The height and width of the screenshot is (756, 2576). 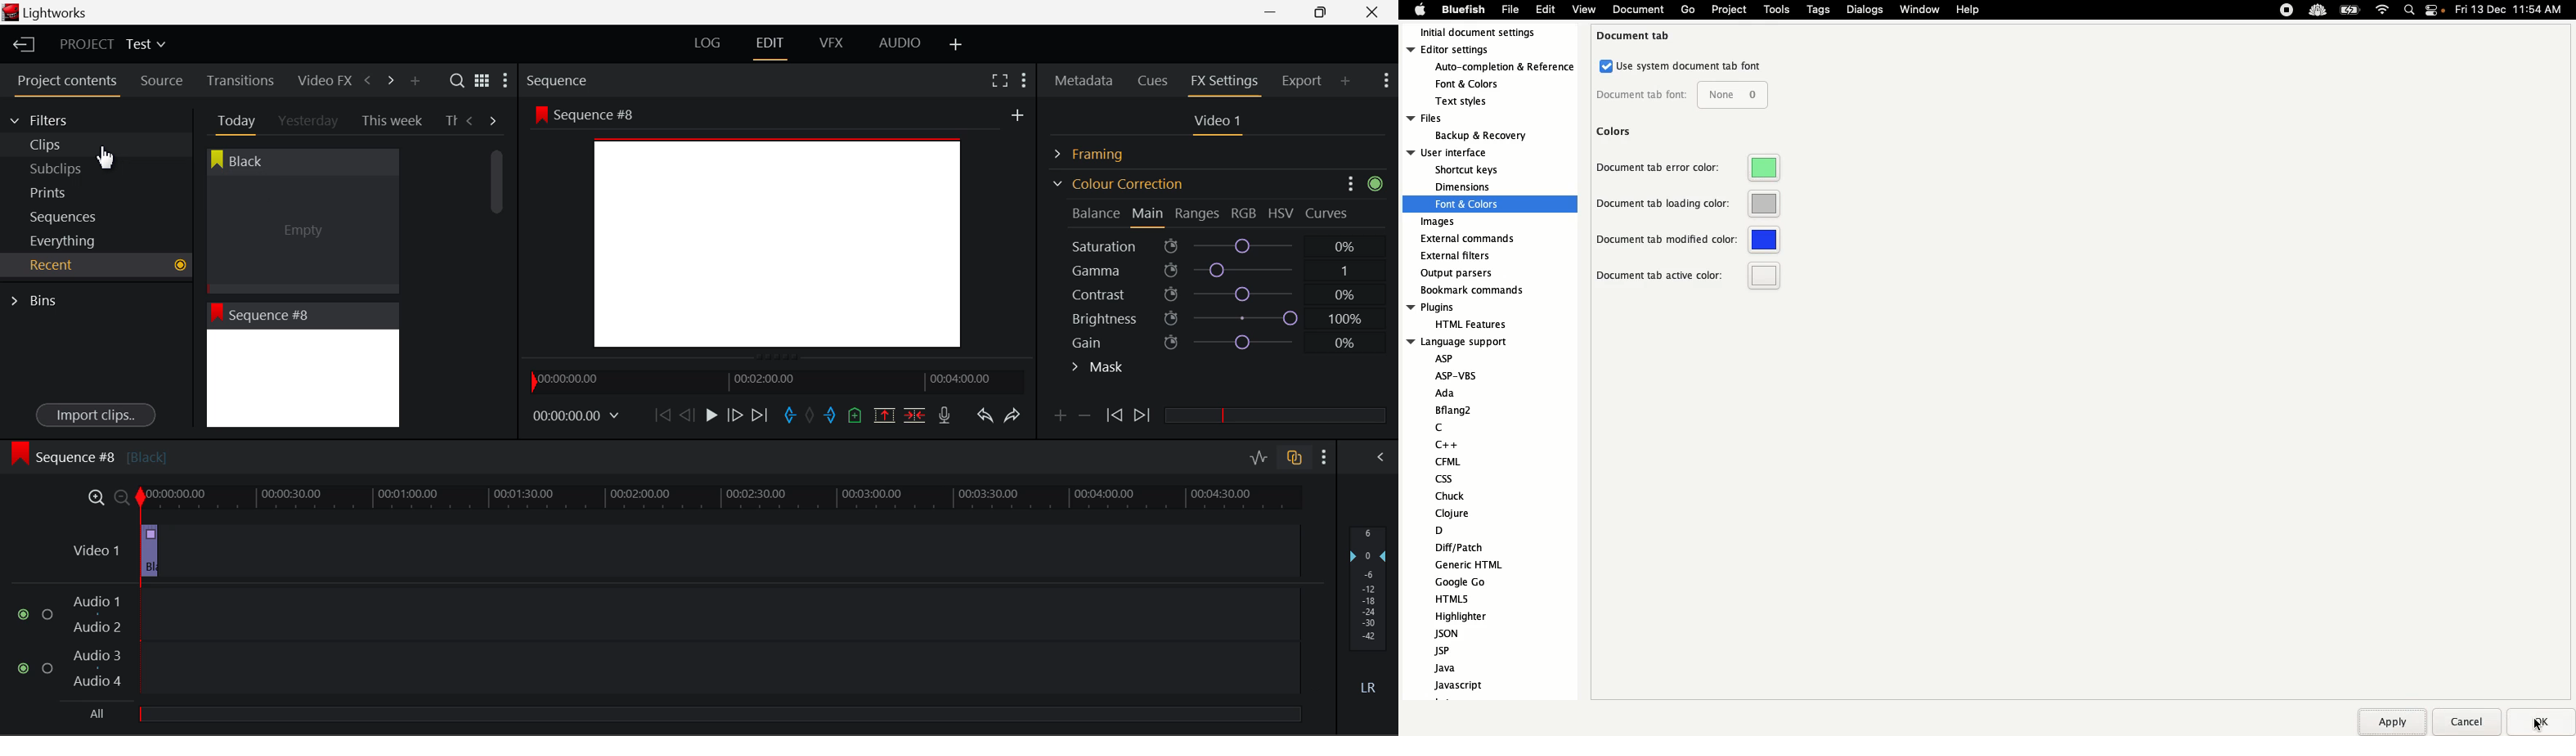 What do you see at coordinates (68, 189) in the screenshot?
I see `Prints` at bounding box center [68, 189].